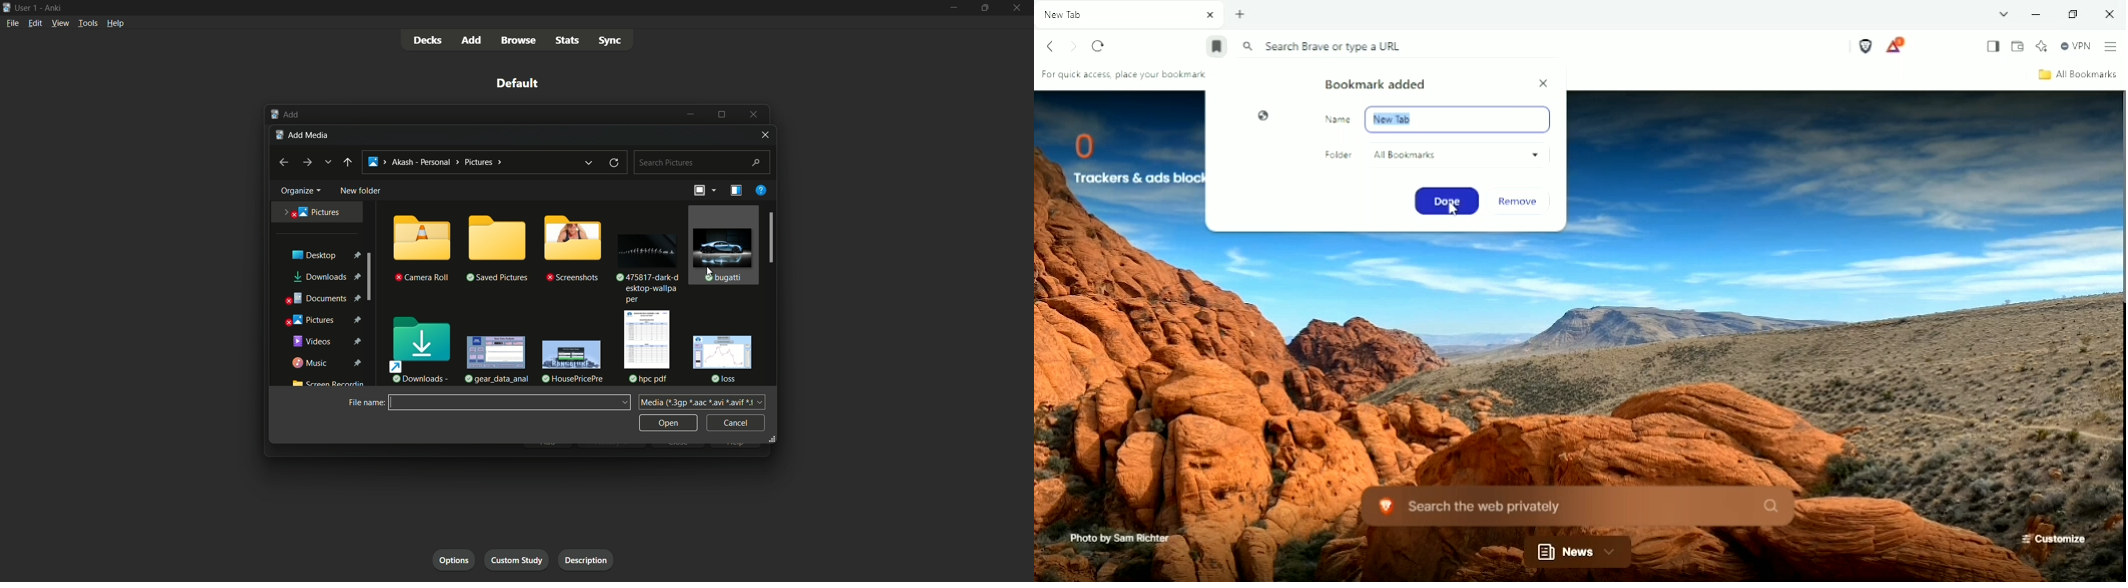  I want to click on description, so click(584, 558).